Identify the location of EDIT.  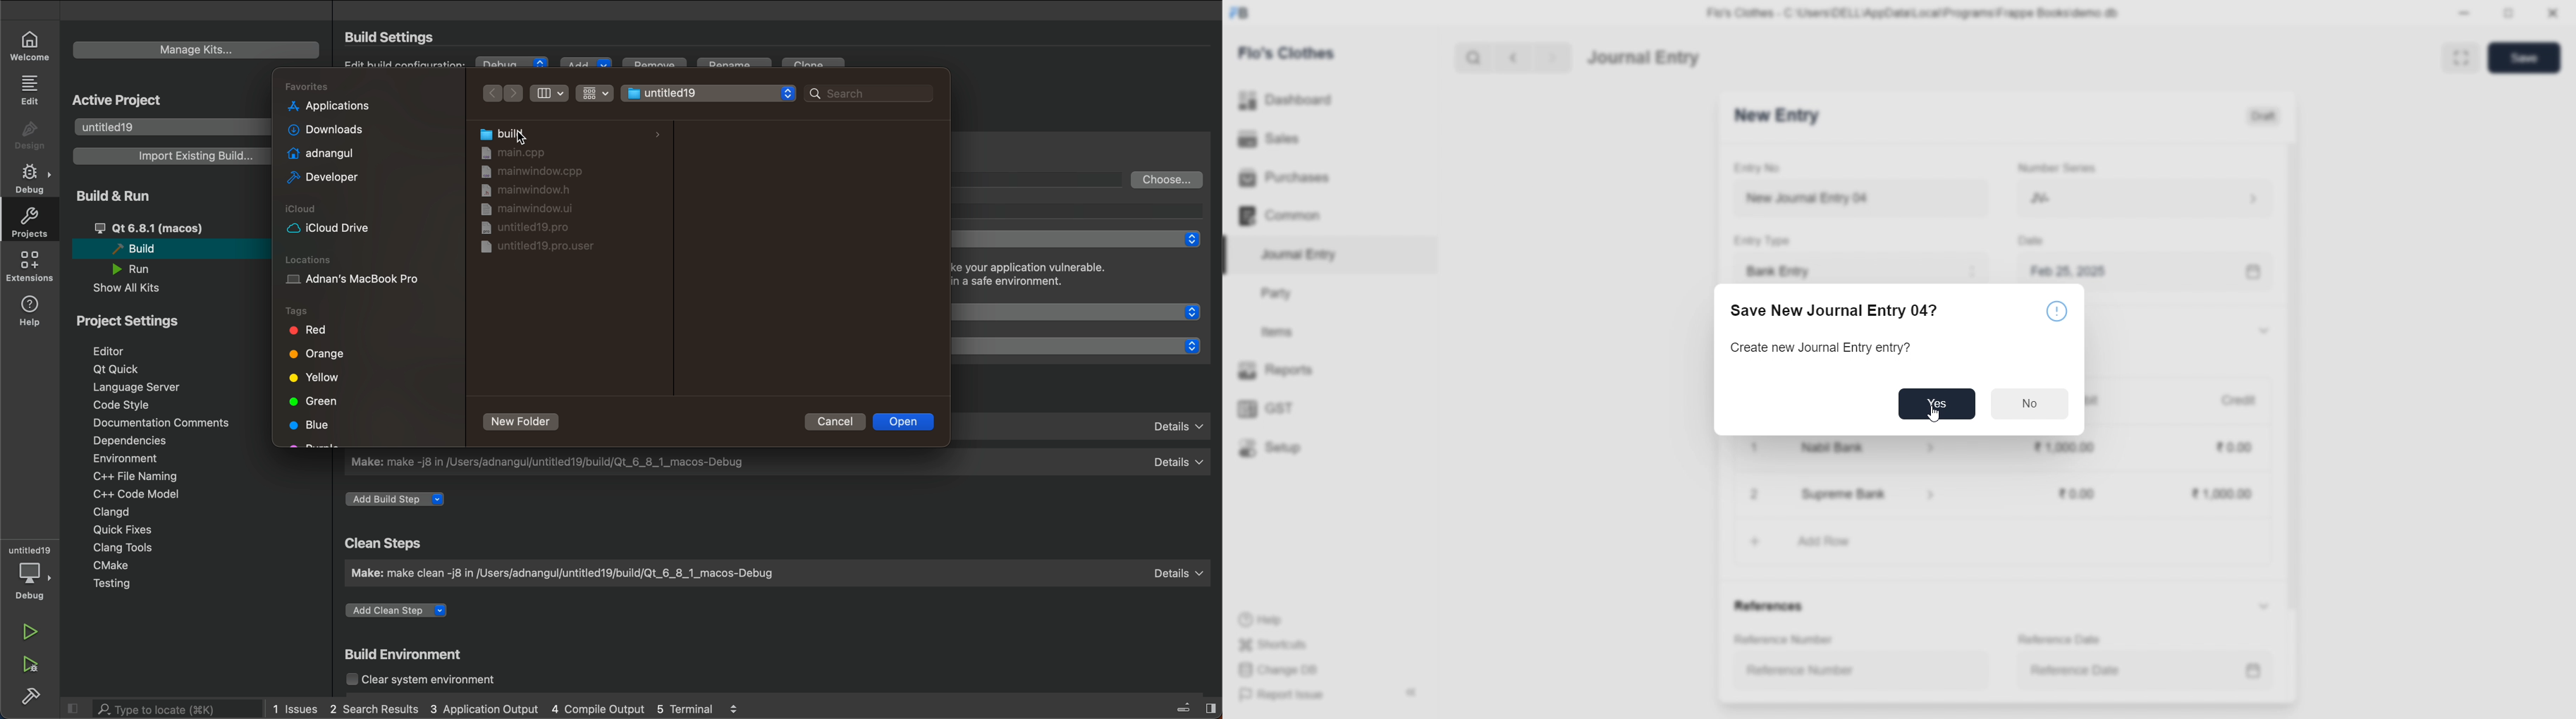
(31, 89).